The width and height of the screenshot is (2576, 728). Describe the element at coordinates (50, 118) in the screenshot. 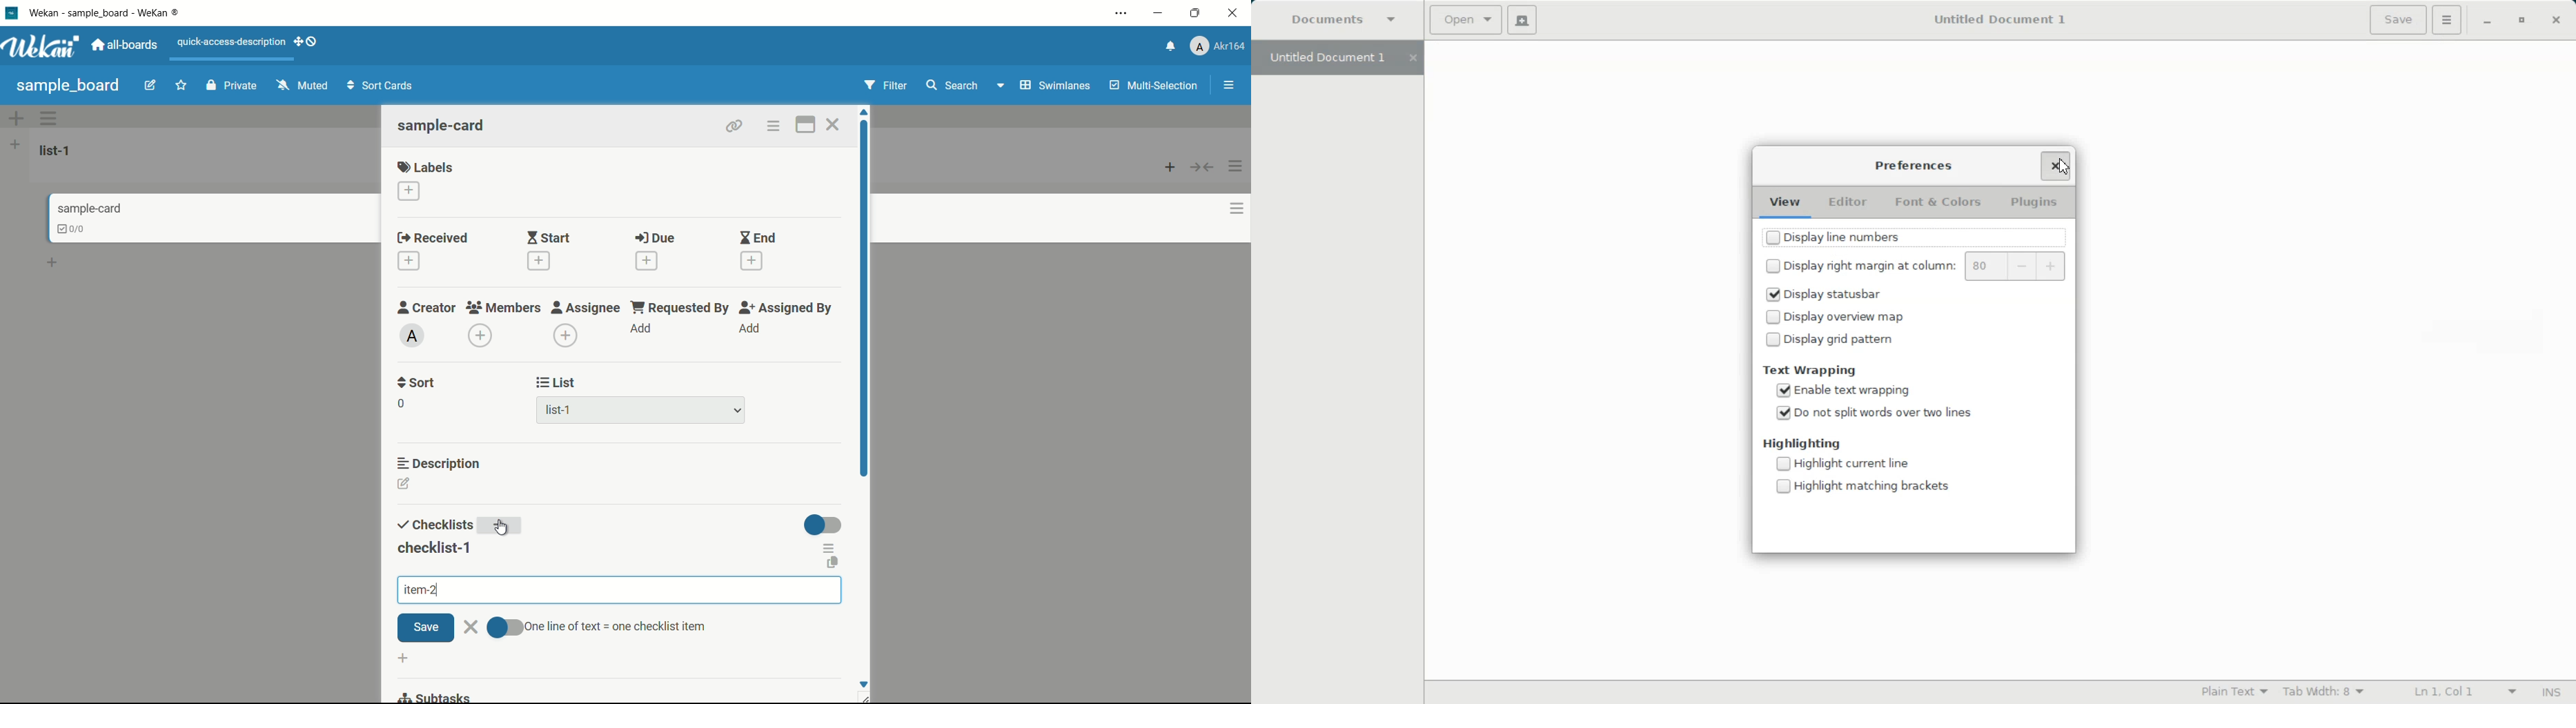

I see `swimlane actions` at that location.